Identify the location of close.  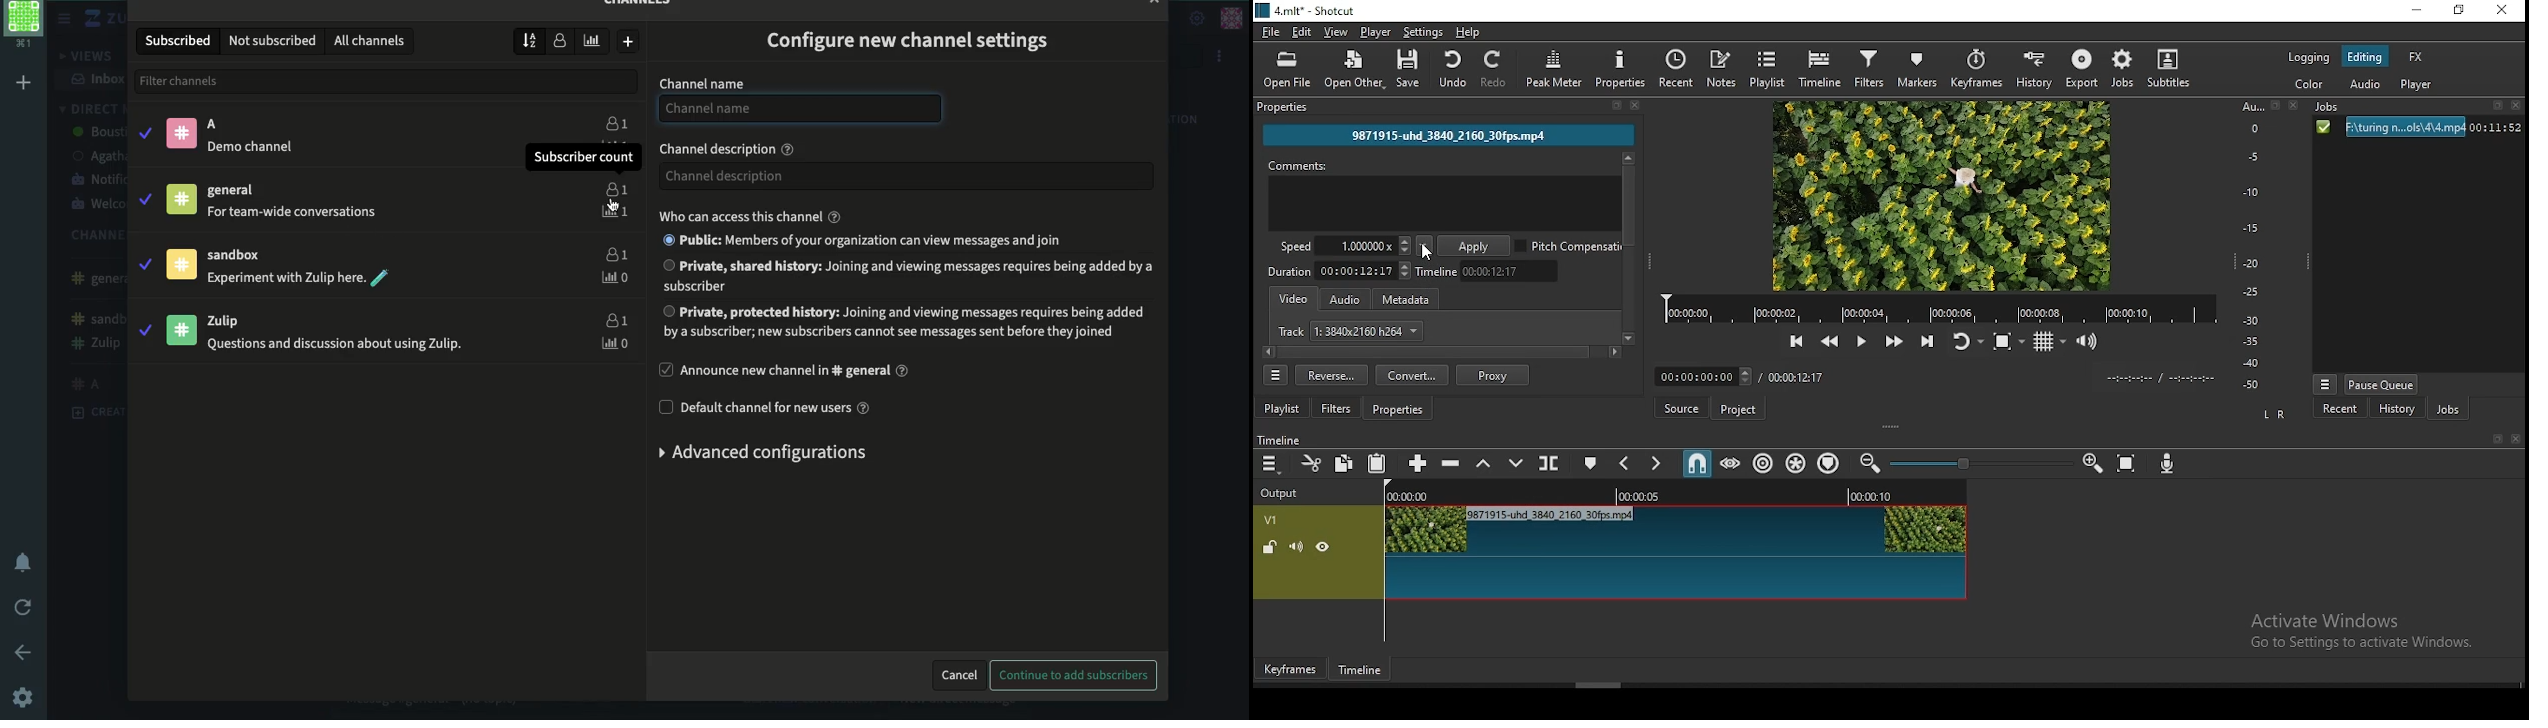
(2517, 439).